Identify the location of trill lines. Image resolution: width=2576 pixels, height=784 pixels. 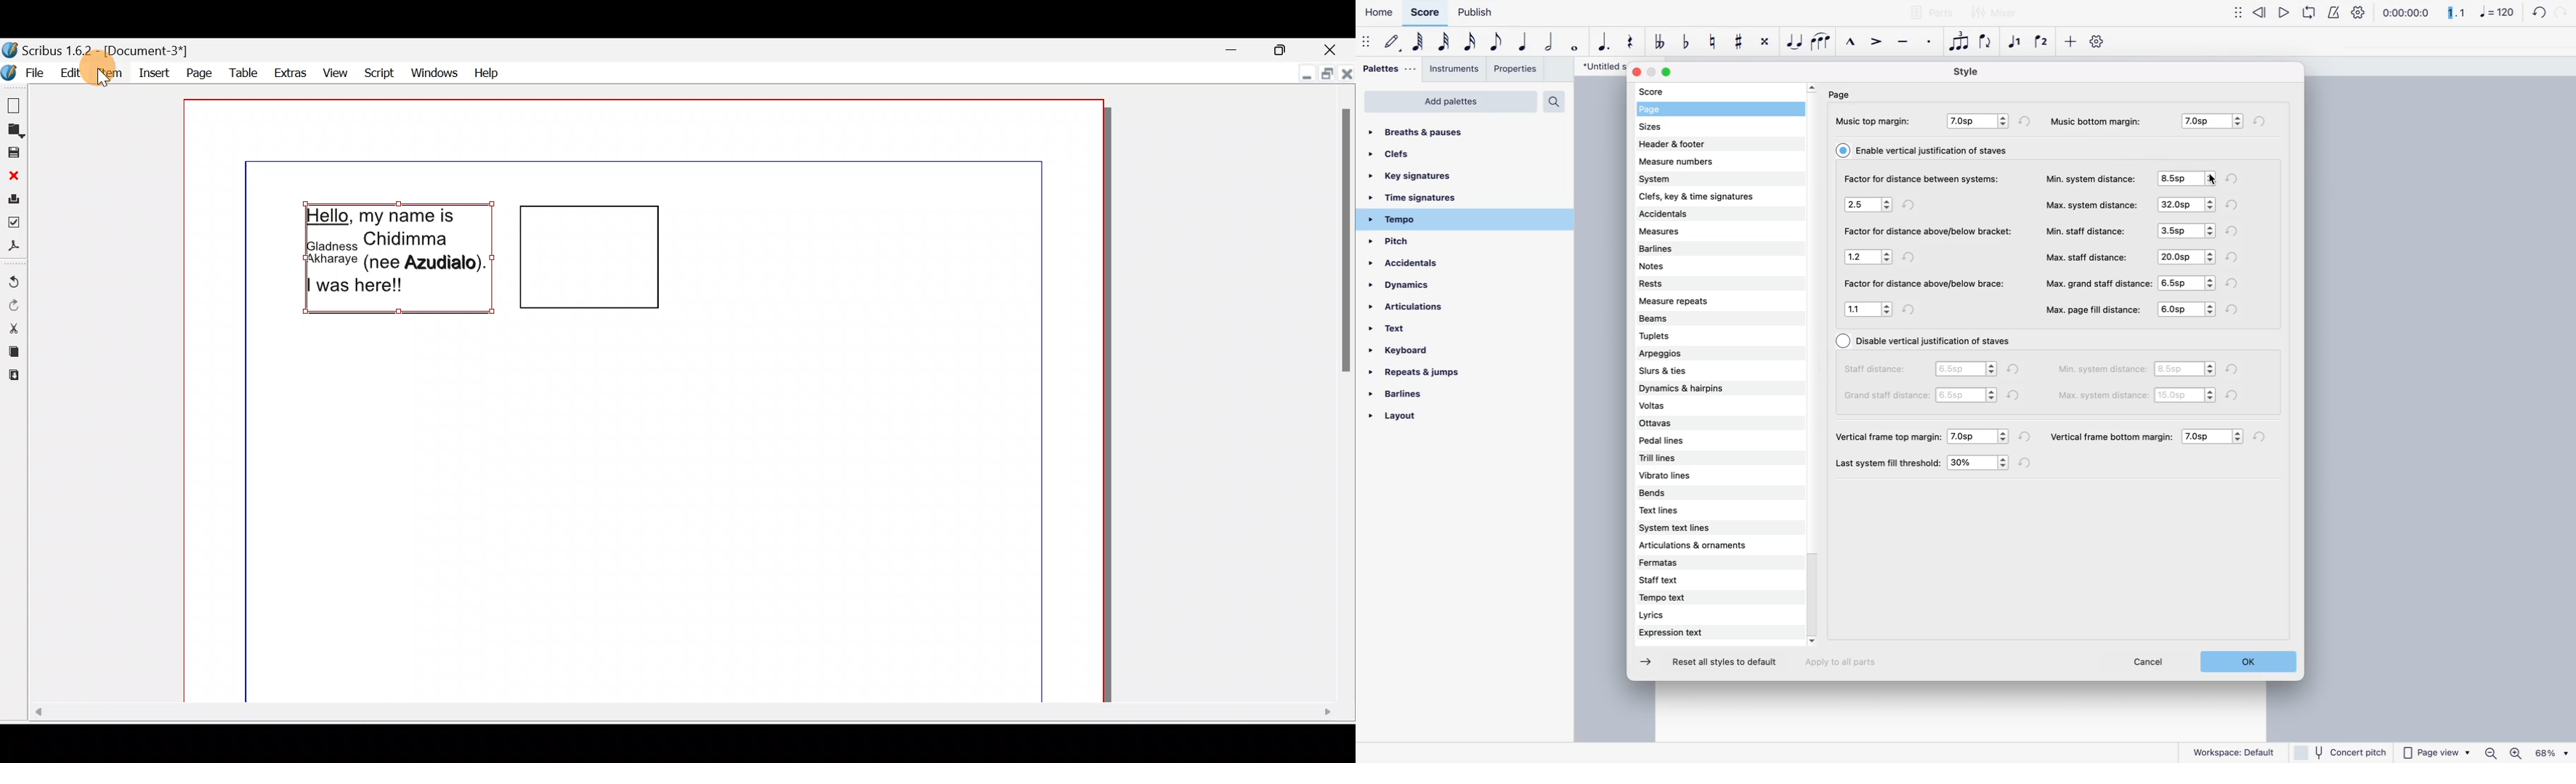
(1681, 458).